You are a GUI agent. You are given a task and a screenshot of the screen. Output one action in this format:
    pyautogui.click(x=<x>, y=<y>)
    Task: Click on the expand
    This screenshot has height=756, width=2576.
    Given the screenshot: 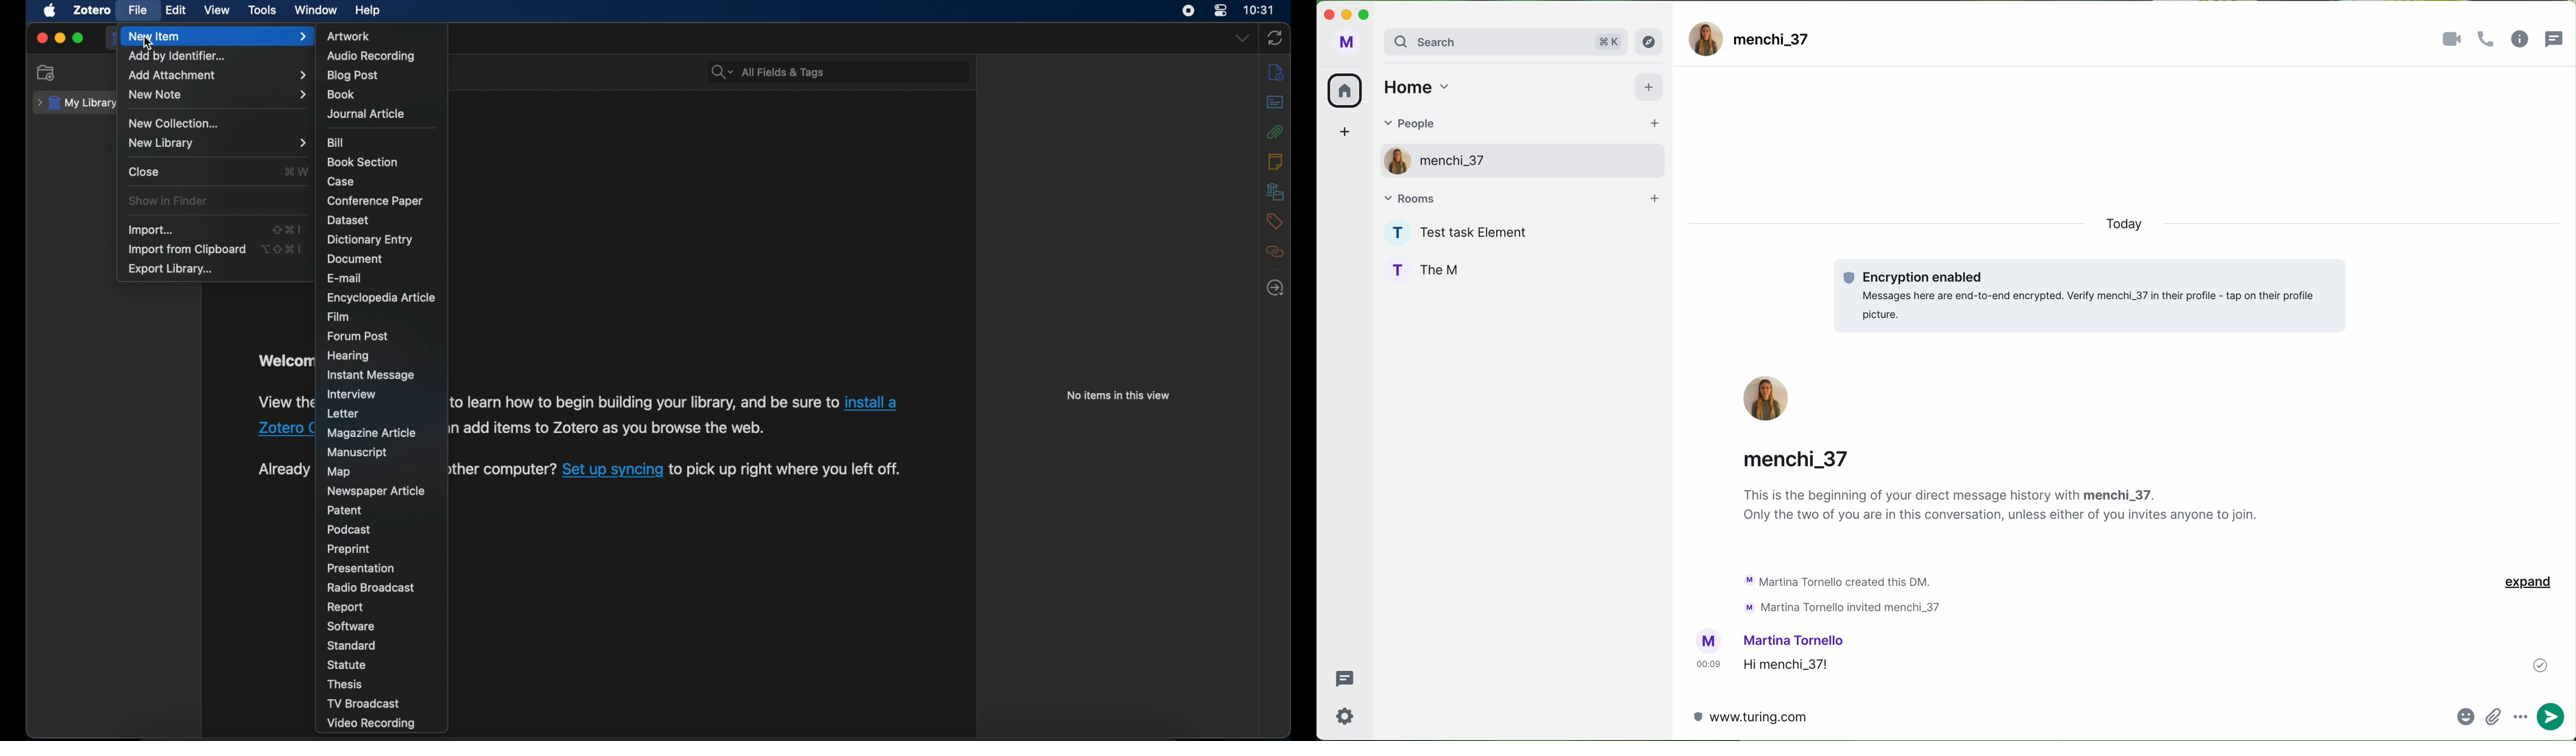 What is the action you would take?
    pyautogui.click(x=2527, y=583)
    